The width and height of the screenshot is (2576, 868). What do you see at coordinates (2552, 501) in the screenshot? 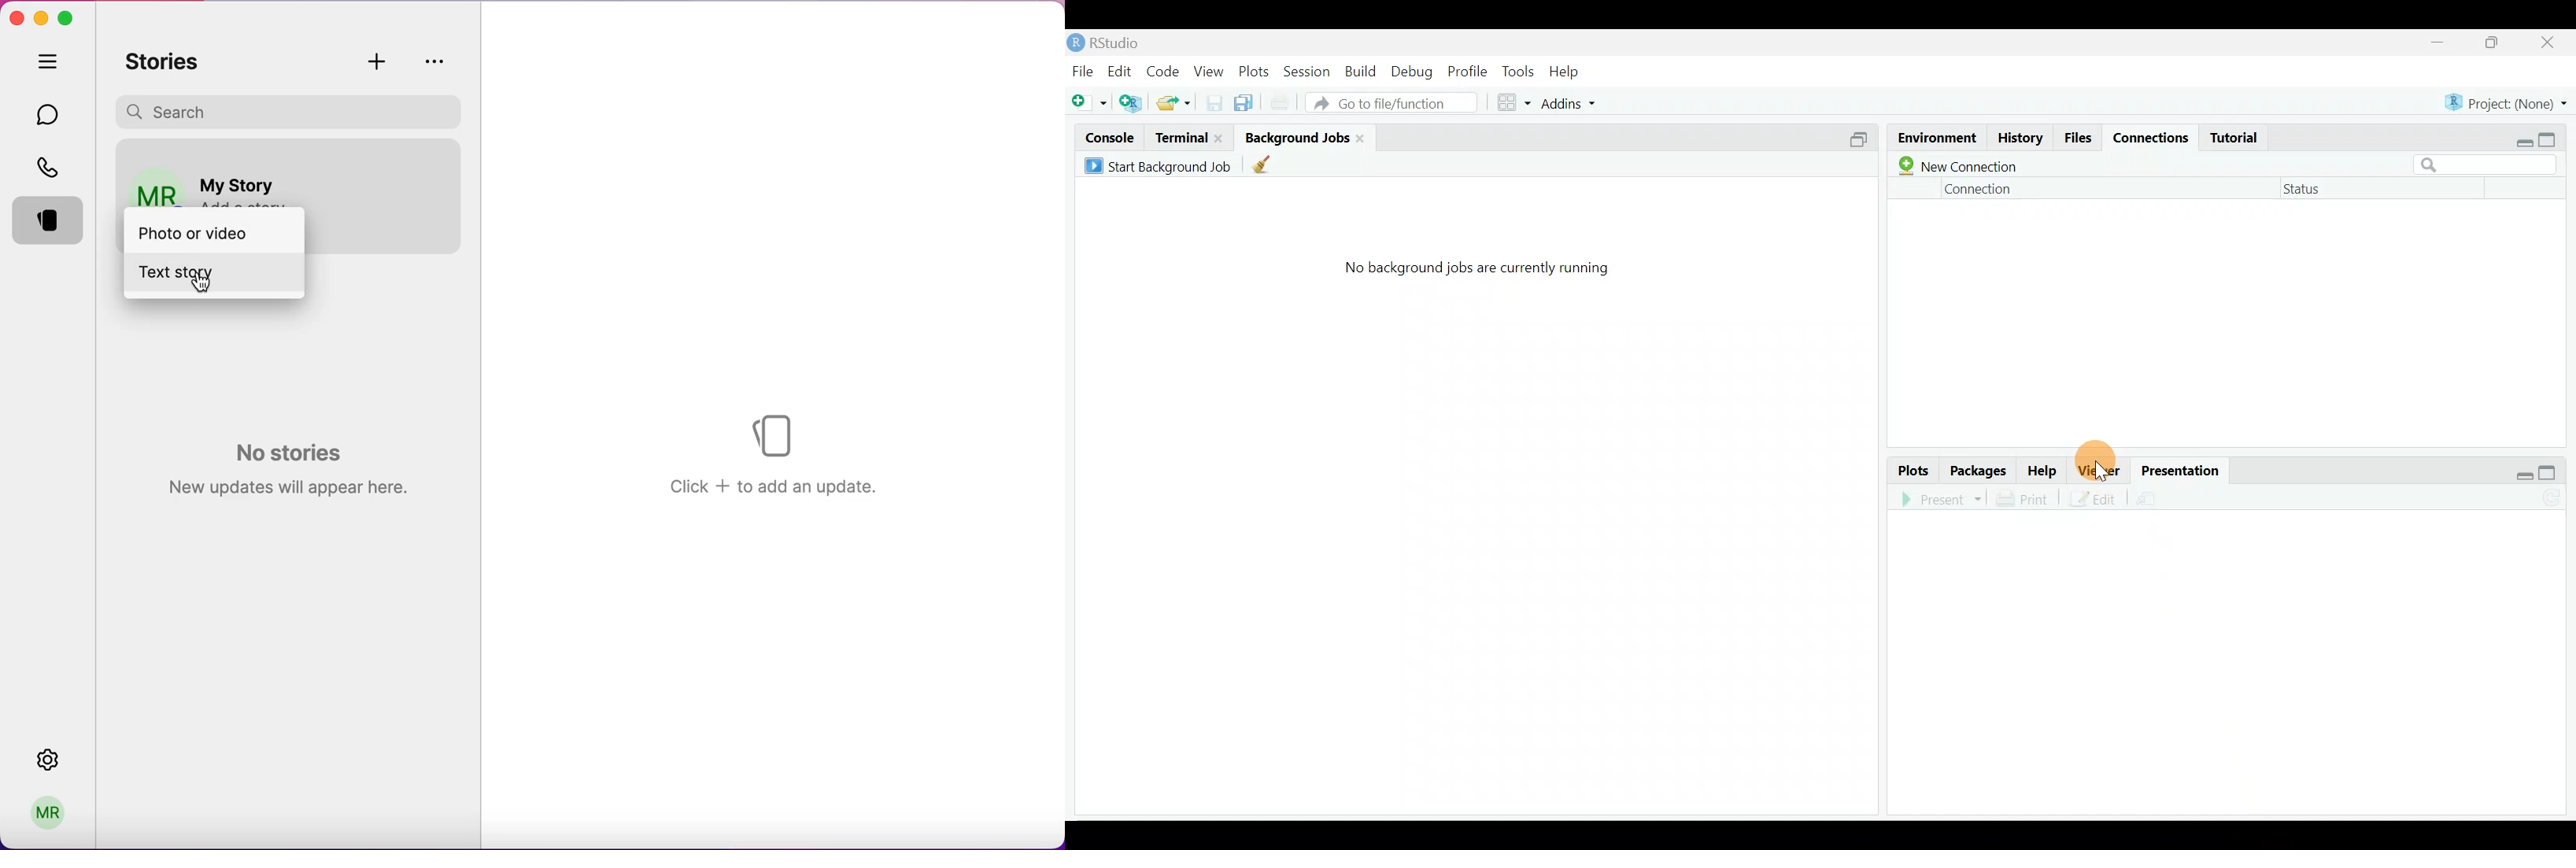
I see `Refresh the presentation view` at bounding box center [2552, 501].